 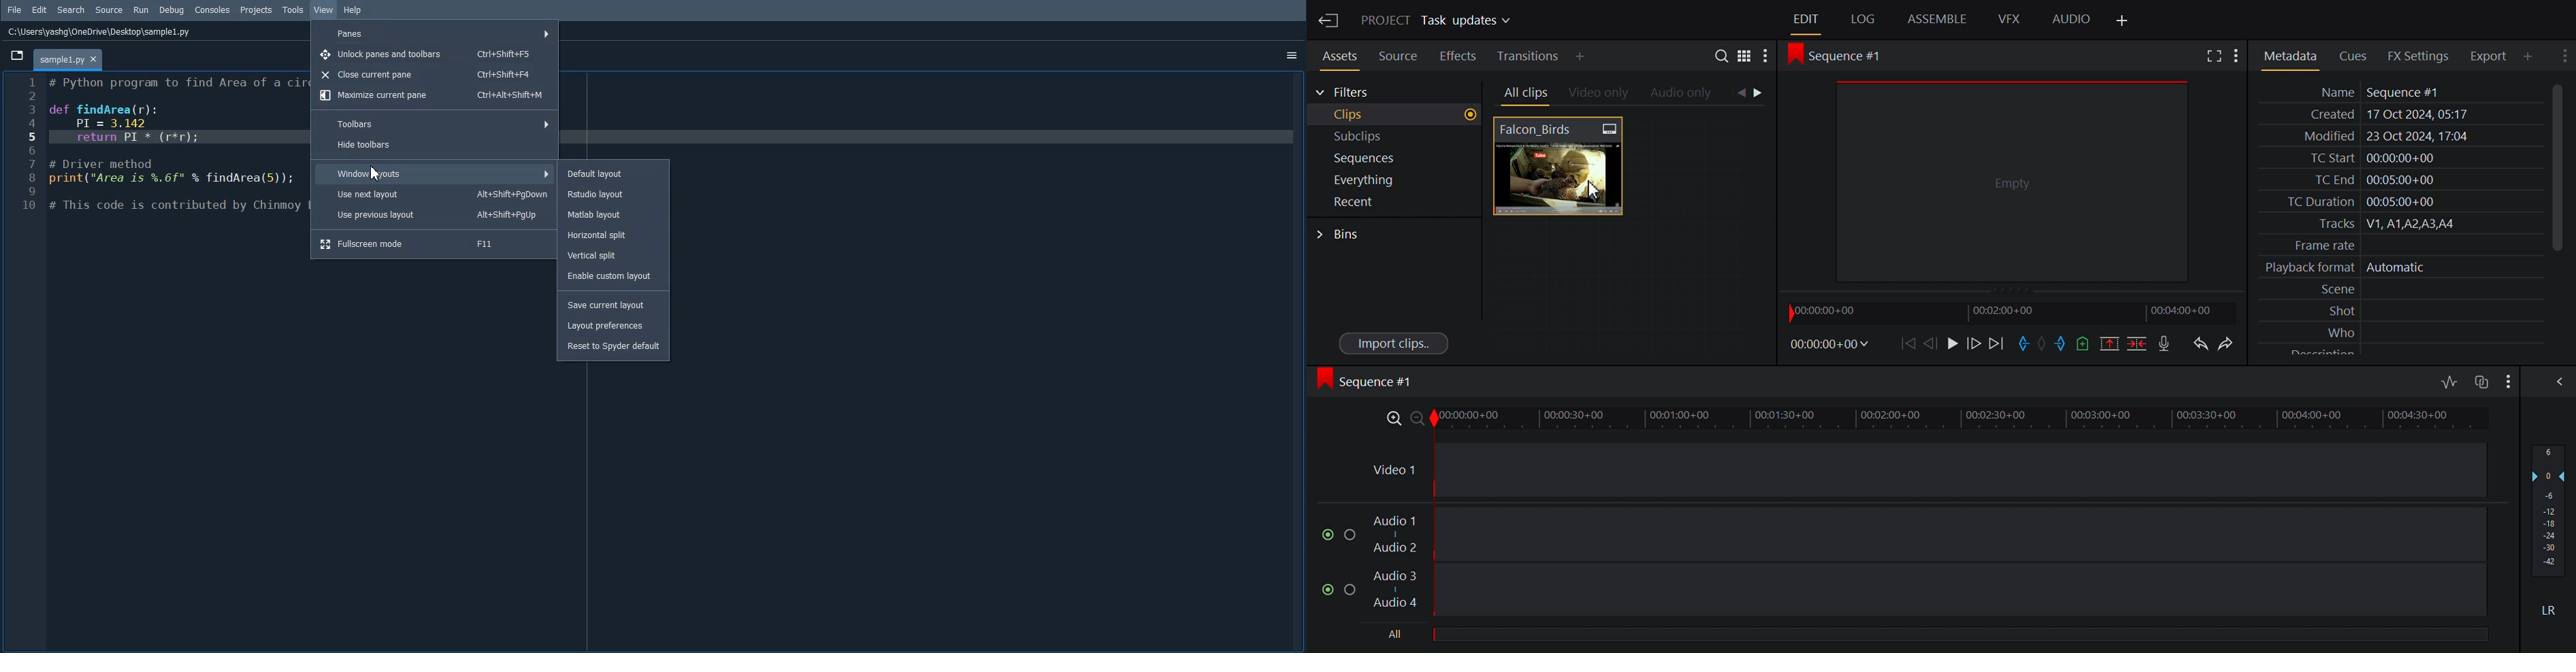 I want to click on Edit, so click(x=1807, y=20).